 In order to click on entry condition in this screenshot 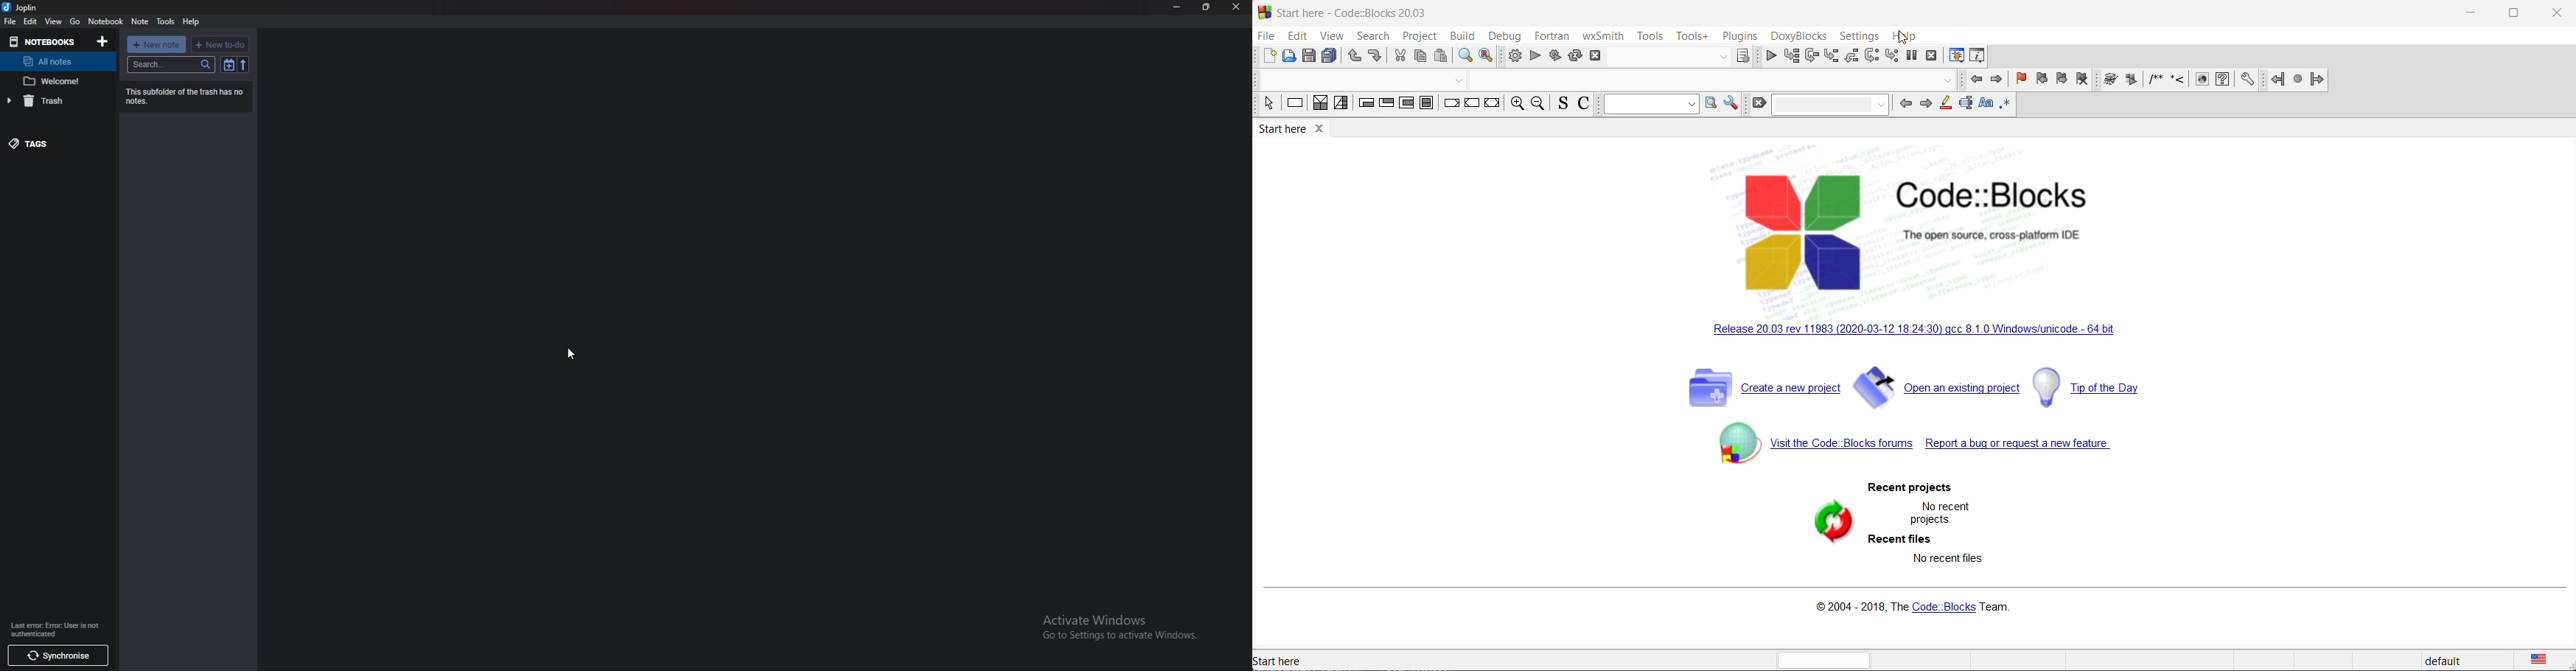, I will do `click(1364, 105)`.